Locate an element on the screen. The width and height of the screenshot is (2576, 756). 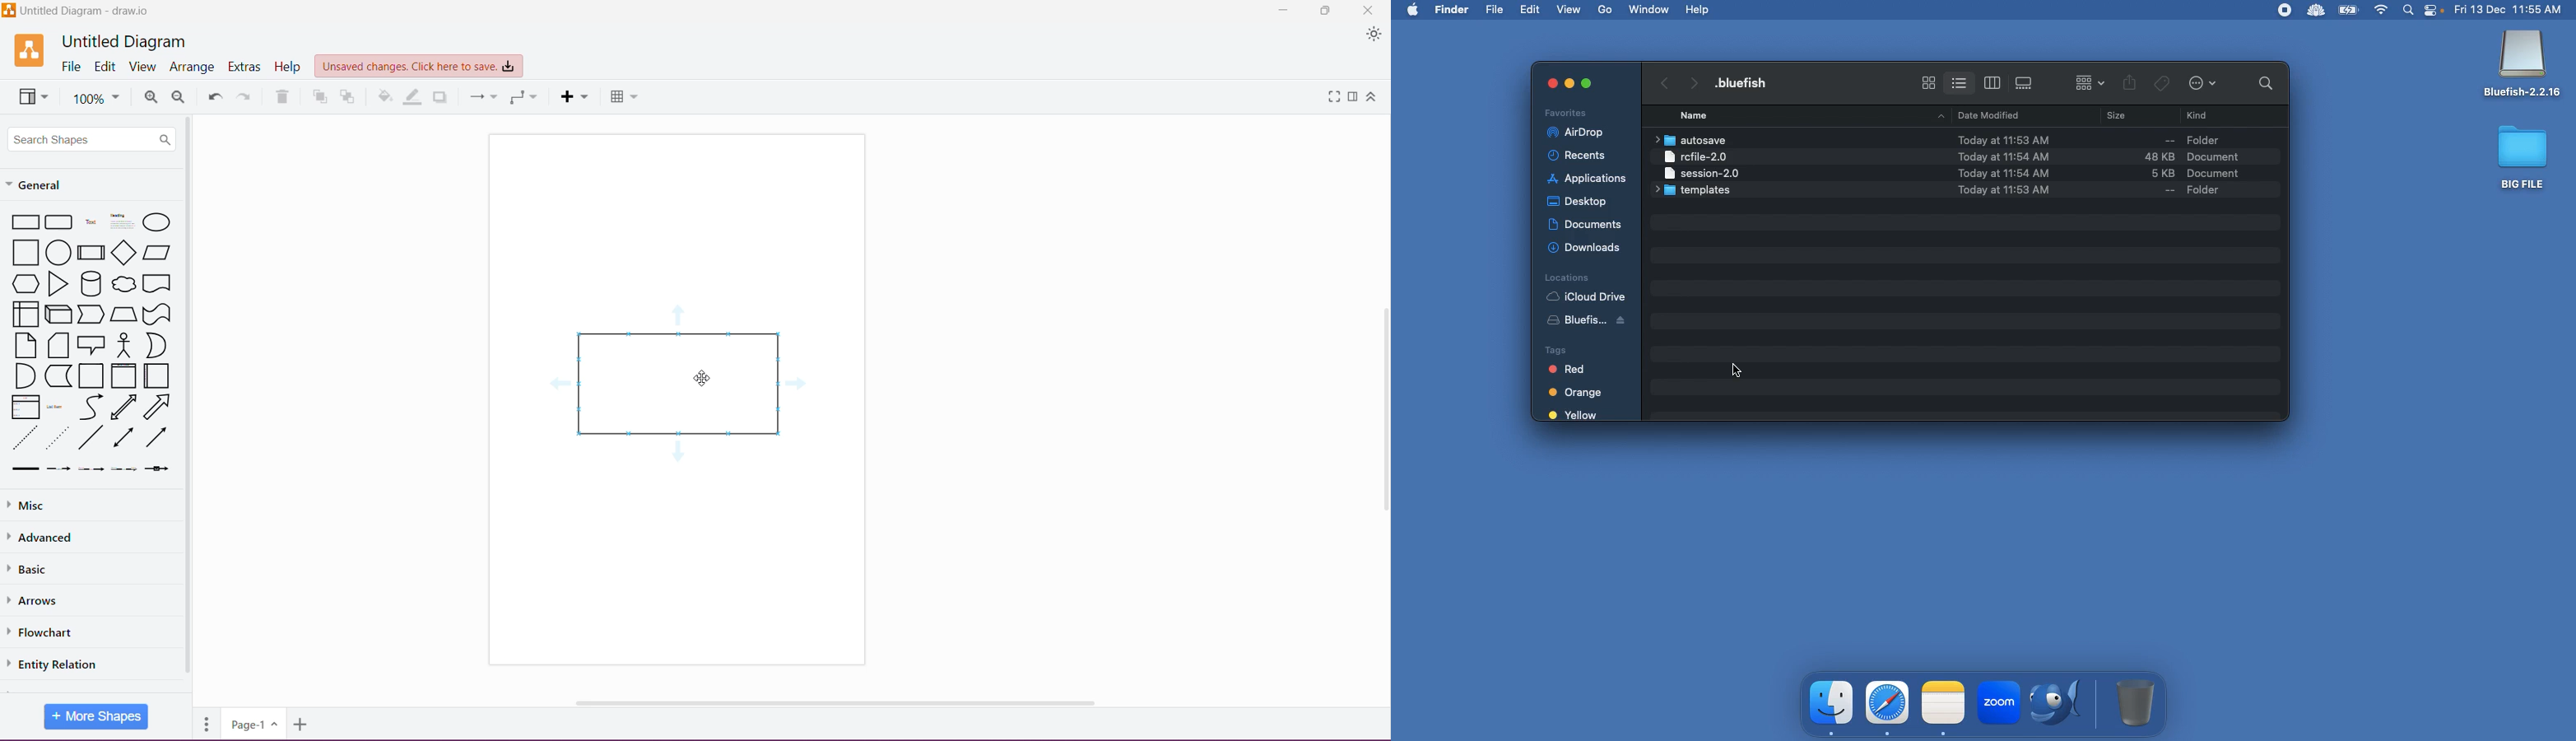
Advanced is located at coordinates (44, 538).